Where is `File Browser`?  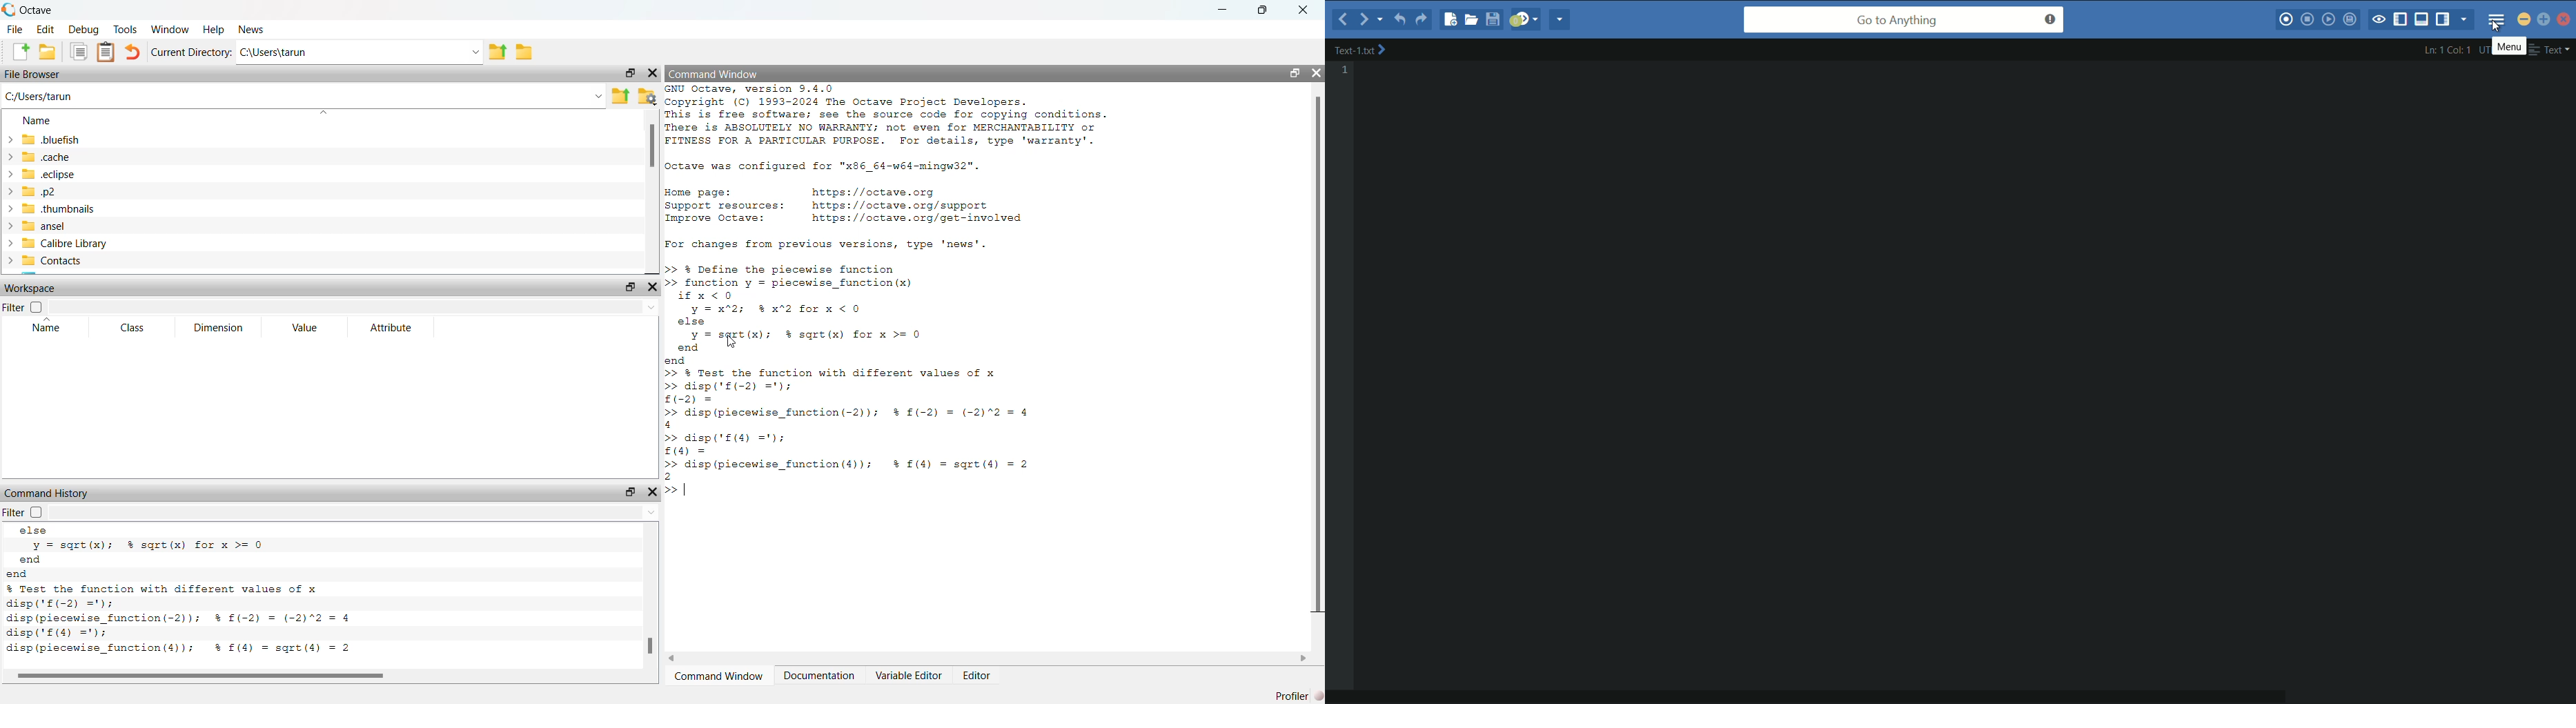 File Browser is located at coordinates (36, 73).